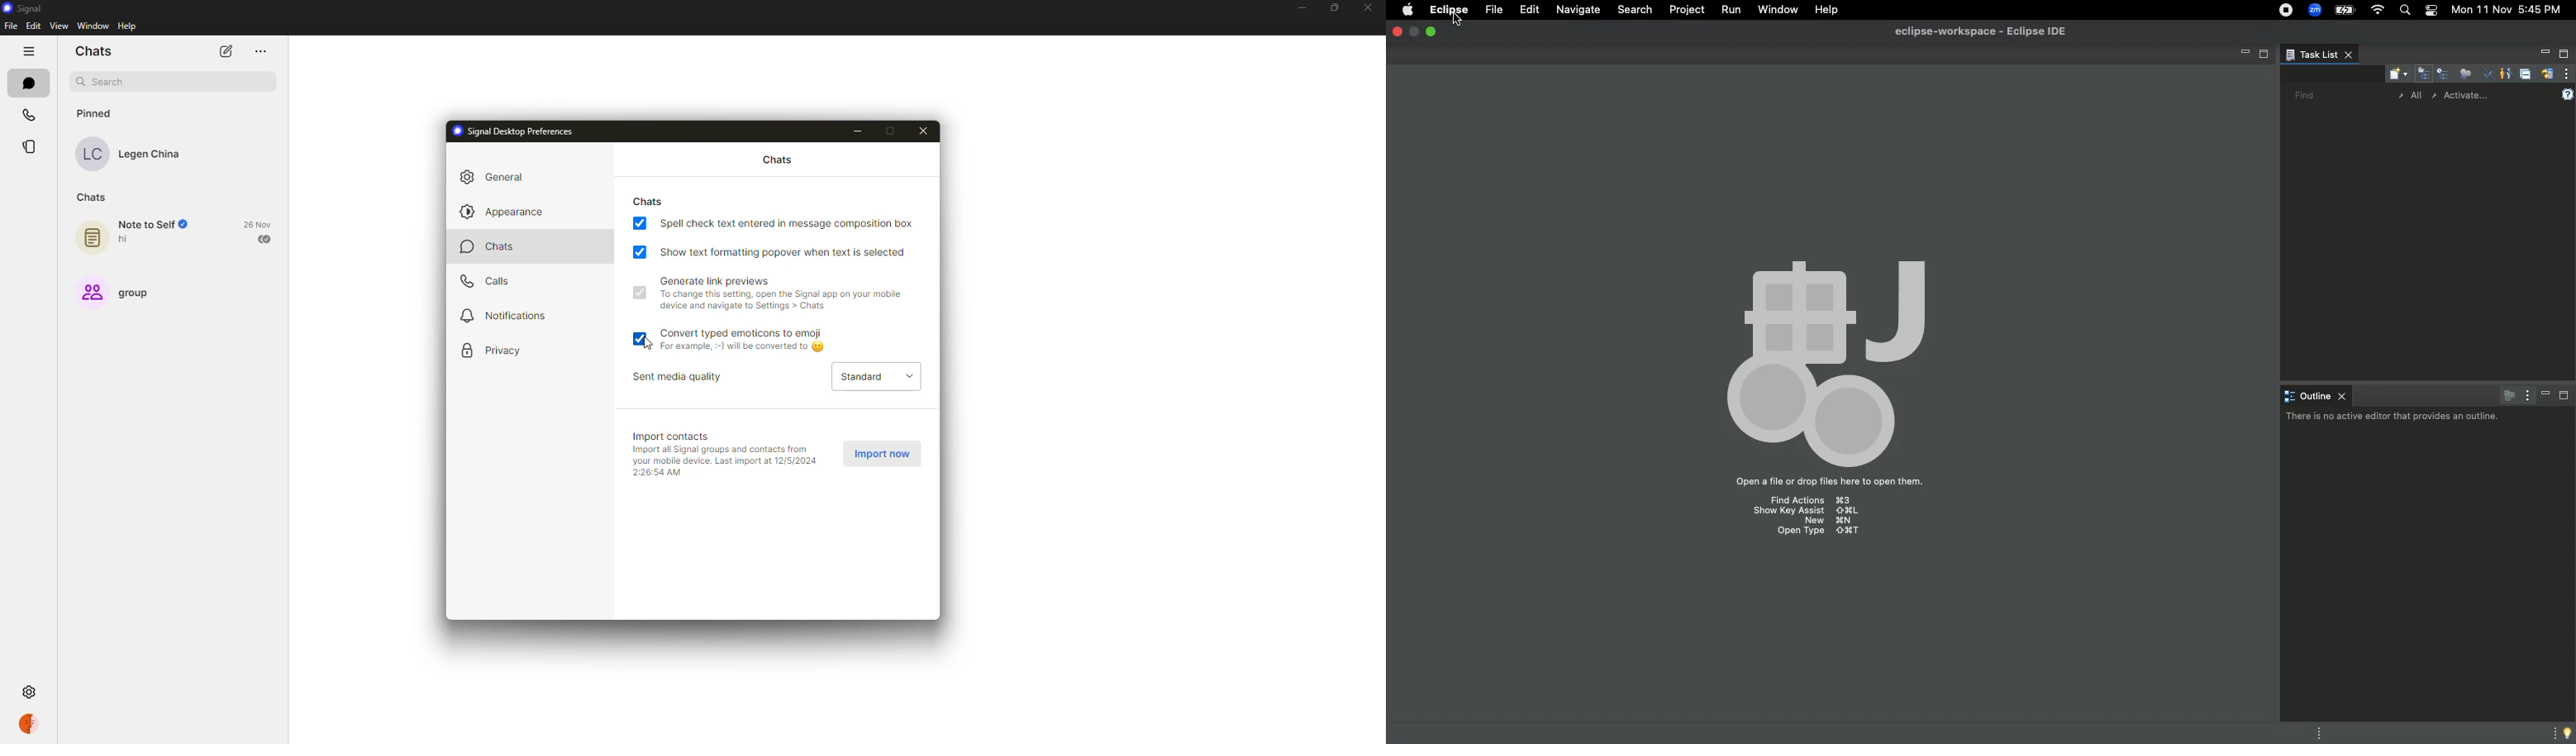  I want to click on search, so click(104, 81).